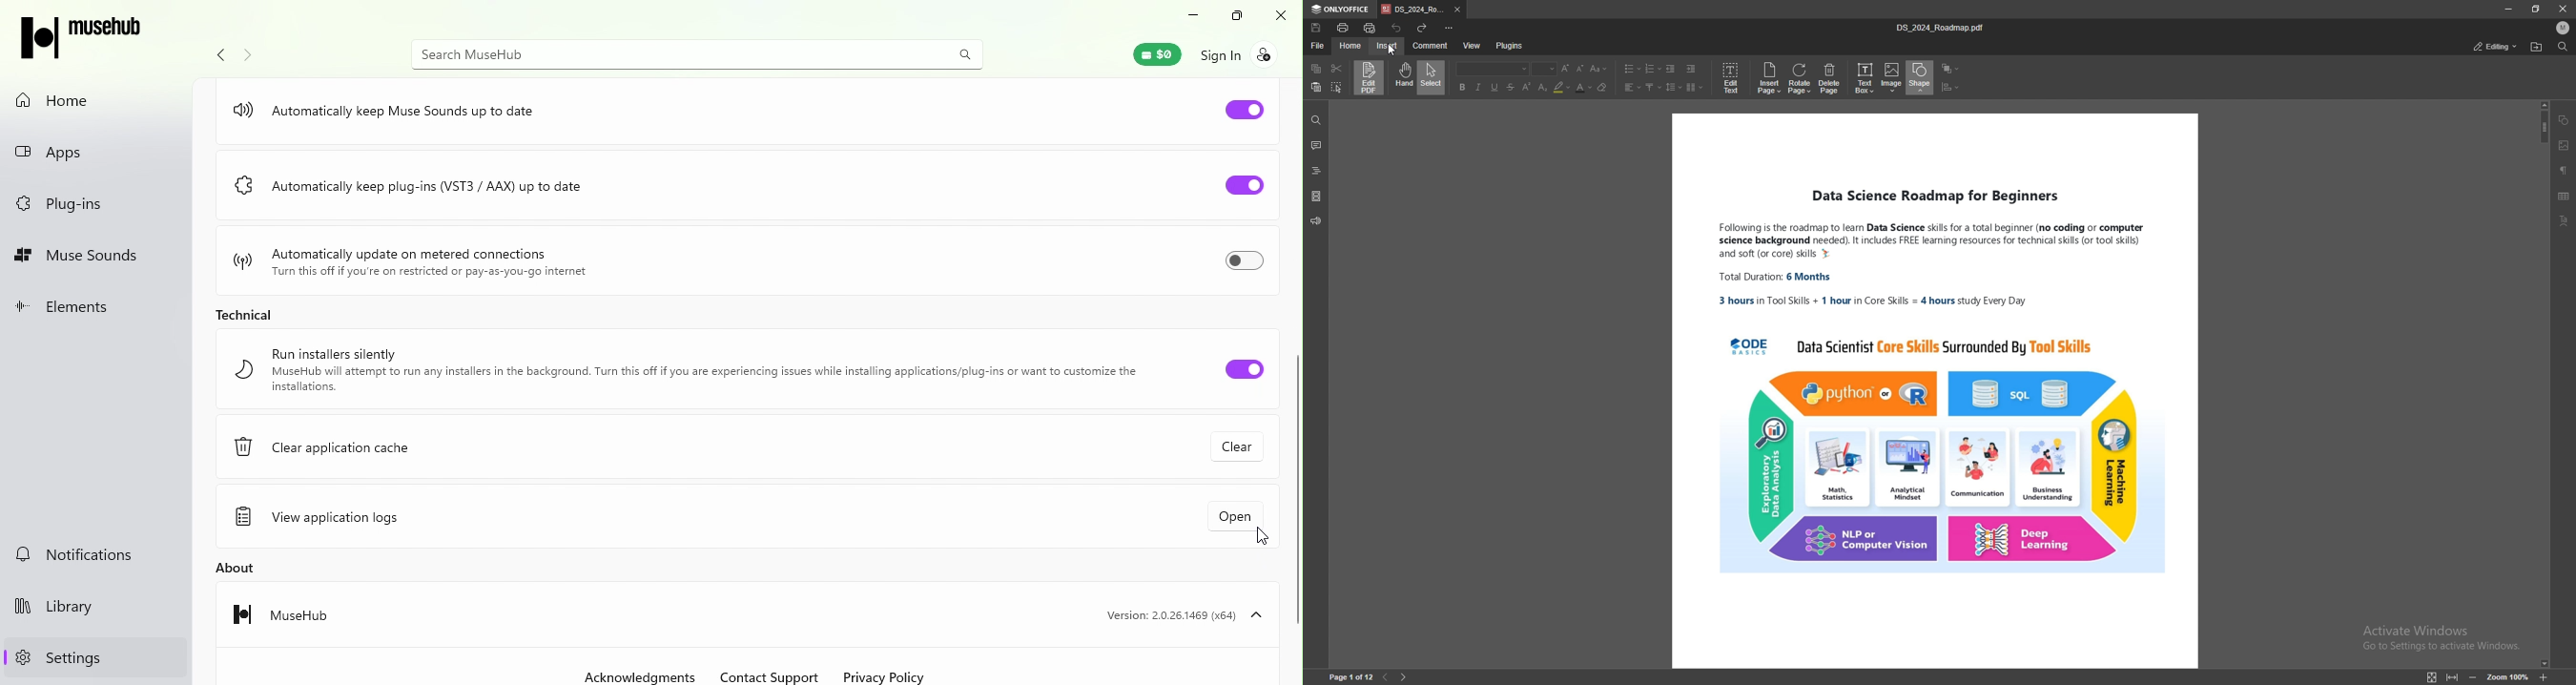  Describe the element at coordinates (703, 371) in the screenshot. I see `Run installers silently` at that location.